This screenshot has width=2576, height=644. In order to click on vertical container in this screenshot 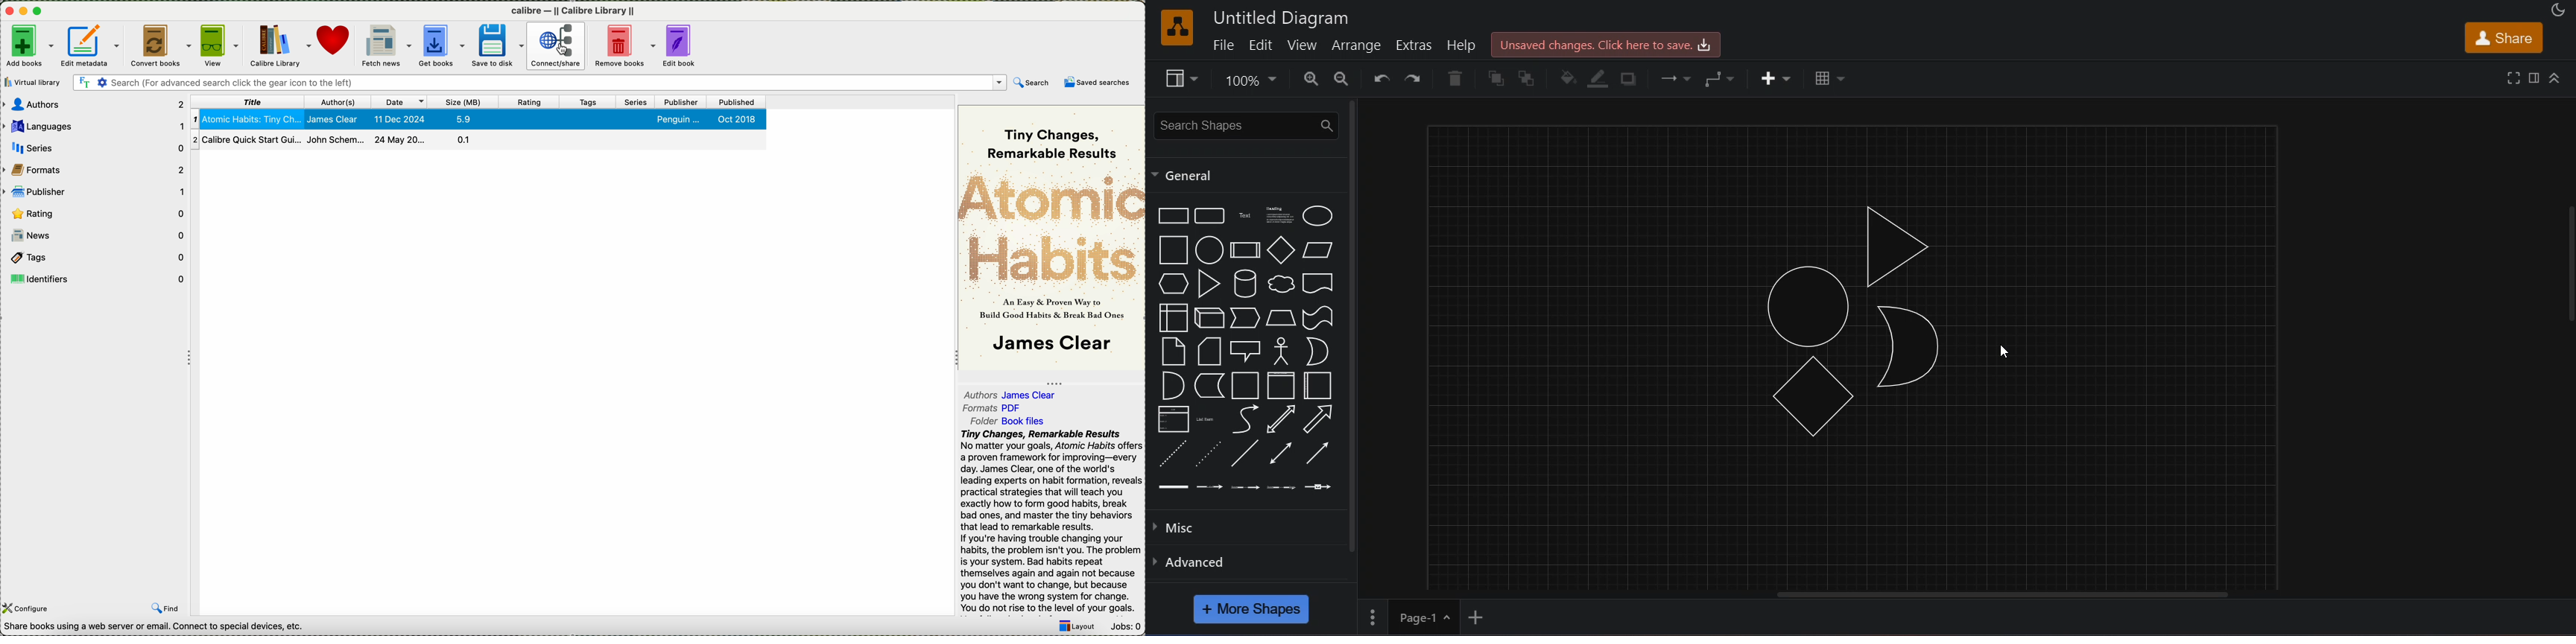, I will do `click(1279, 387)`.